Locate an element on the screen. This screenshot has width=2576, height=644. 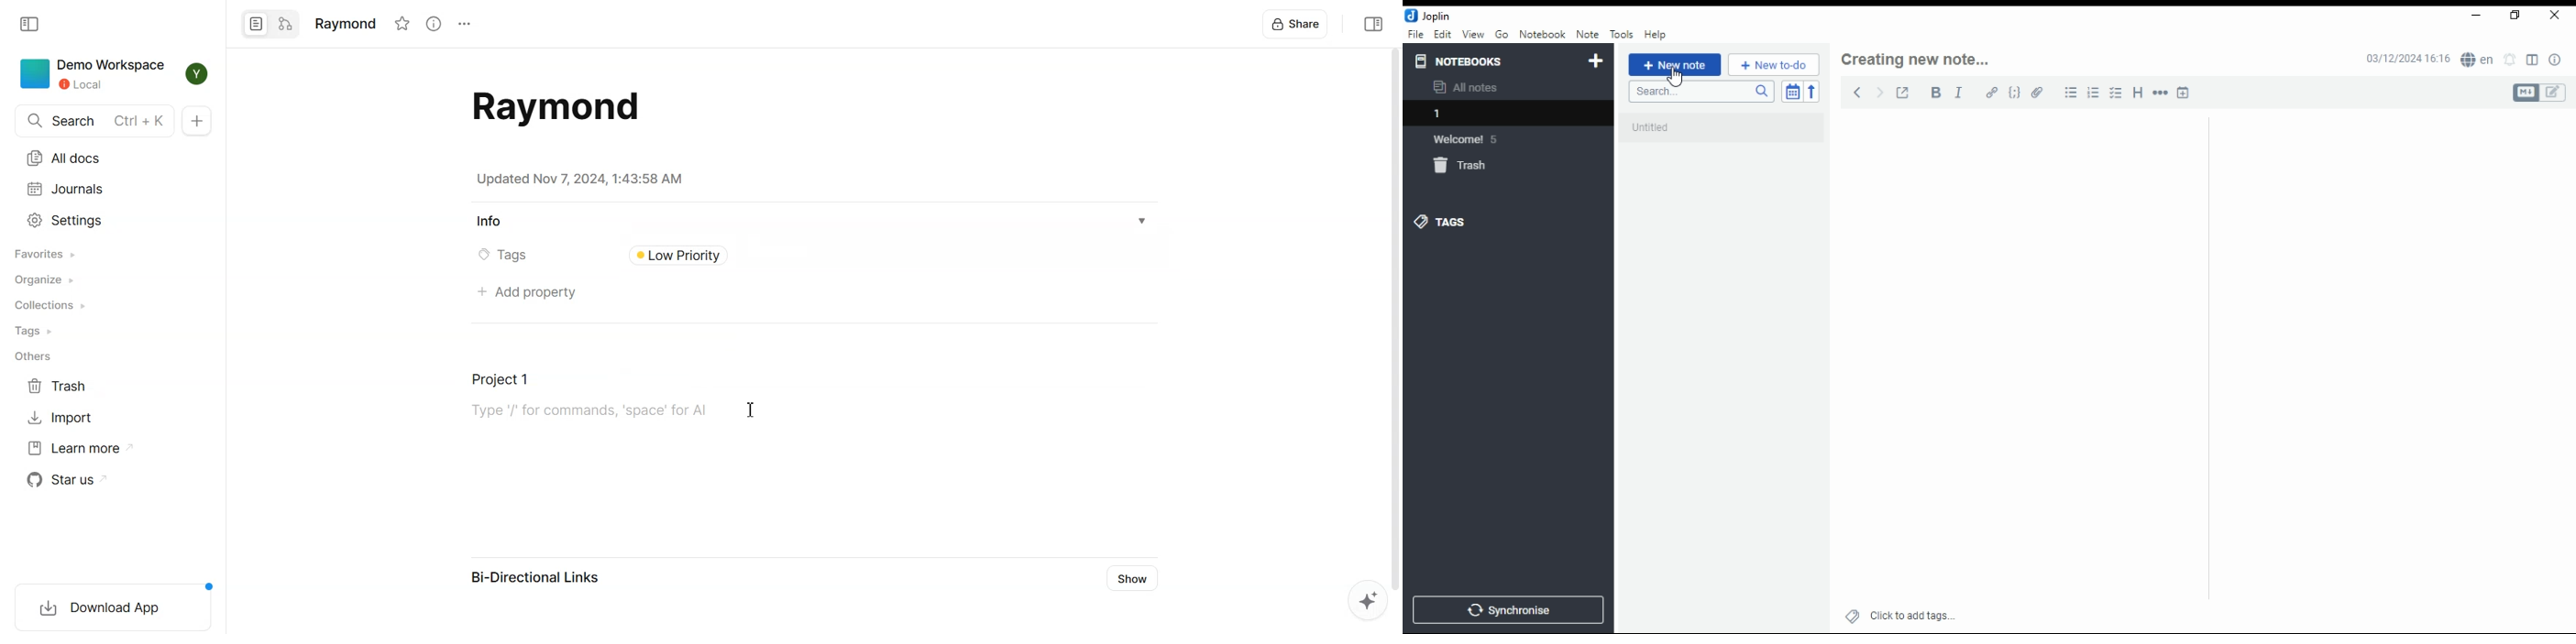
trash is located at coordinates (1470, 169).